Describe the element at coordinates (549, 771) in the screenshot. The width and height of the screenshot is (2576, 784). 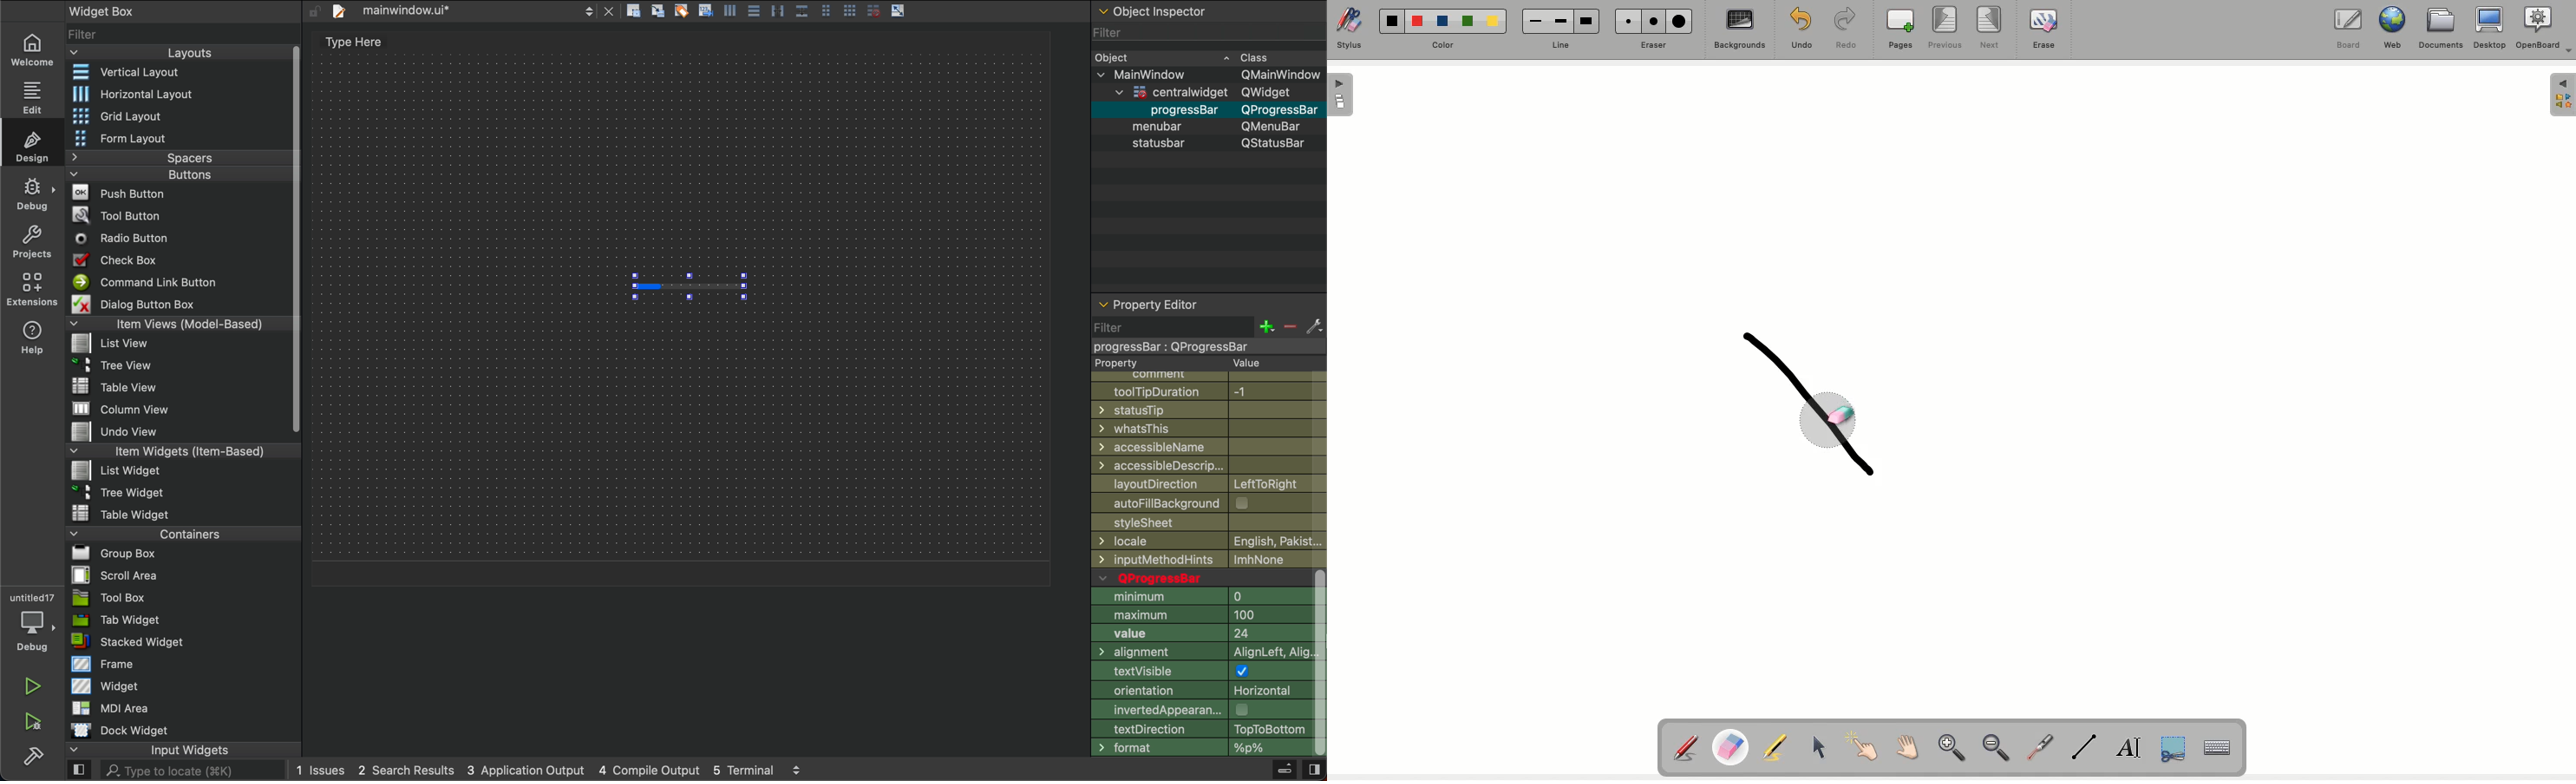
I see `logs` at that location.